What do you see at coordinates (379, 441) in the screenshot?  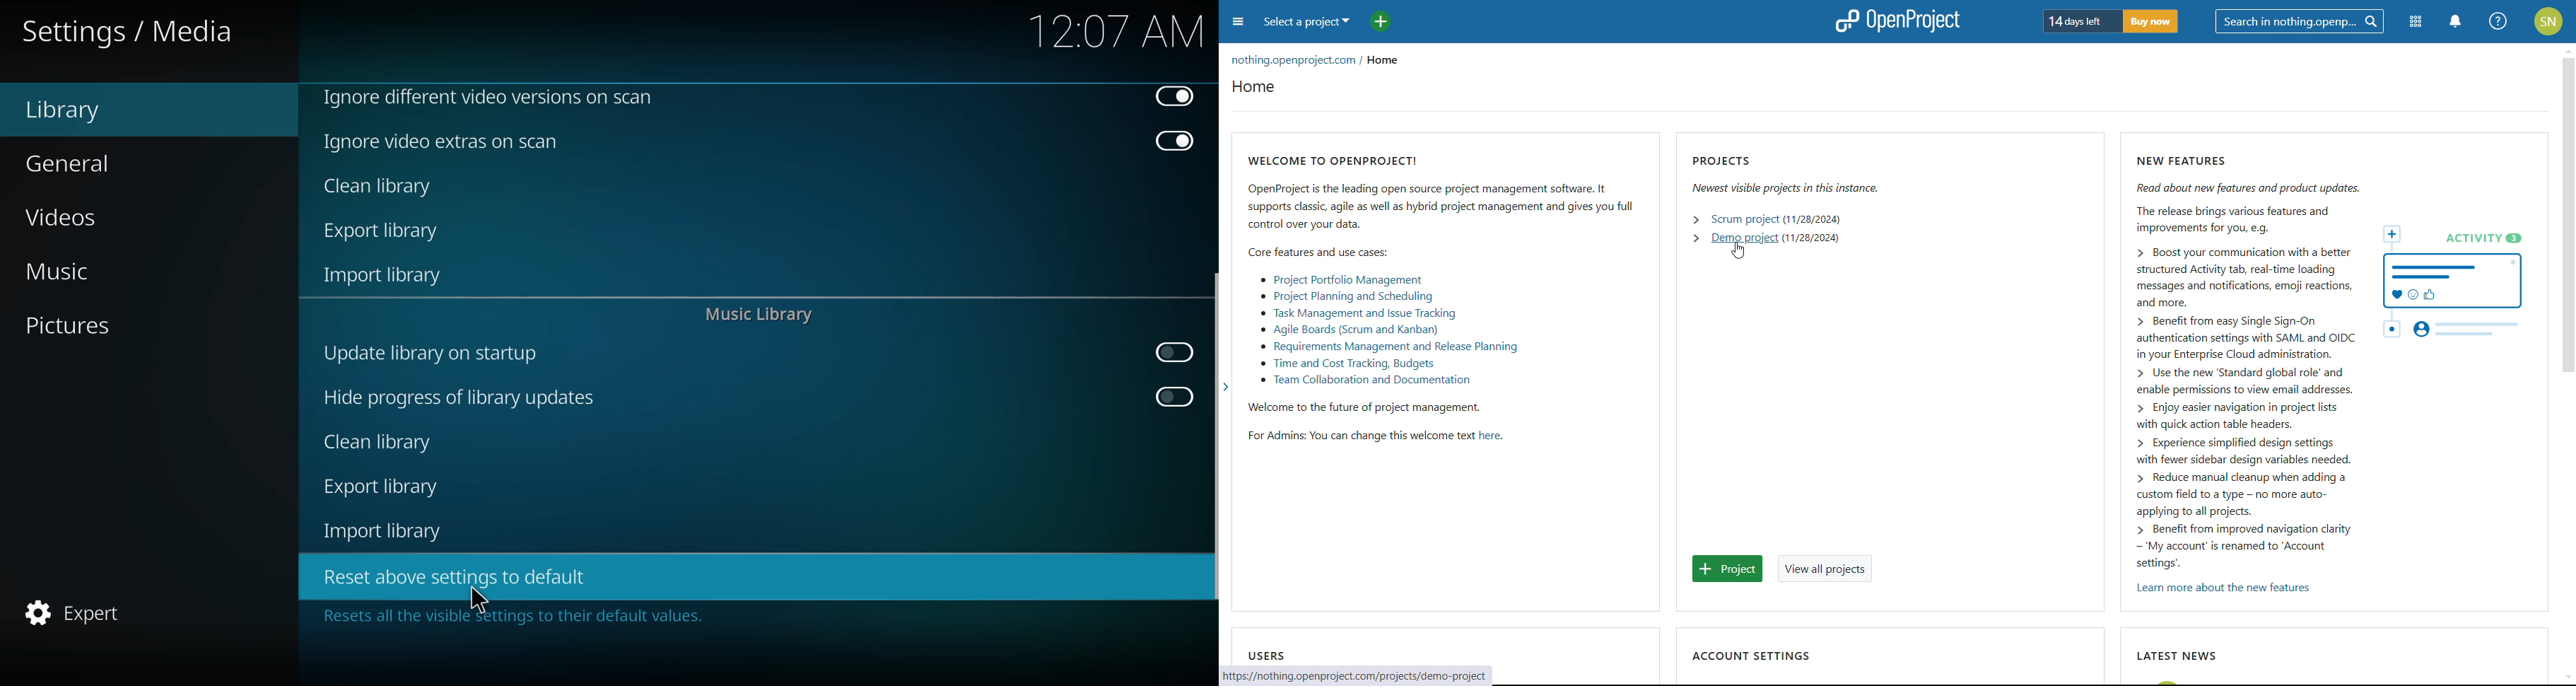 I see `clean library` at bounding box center [379, 441].